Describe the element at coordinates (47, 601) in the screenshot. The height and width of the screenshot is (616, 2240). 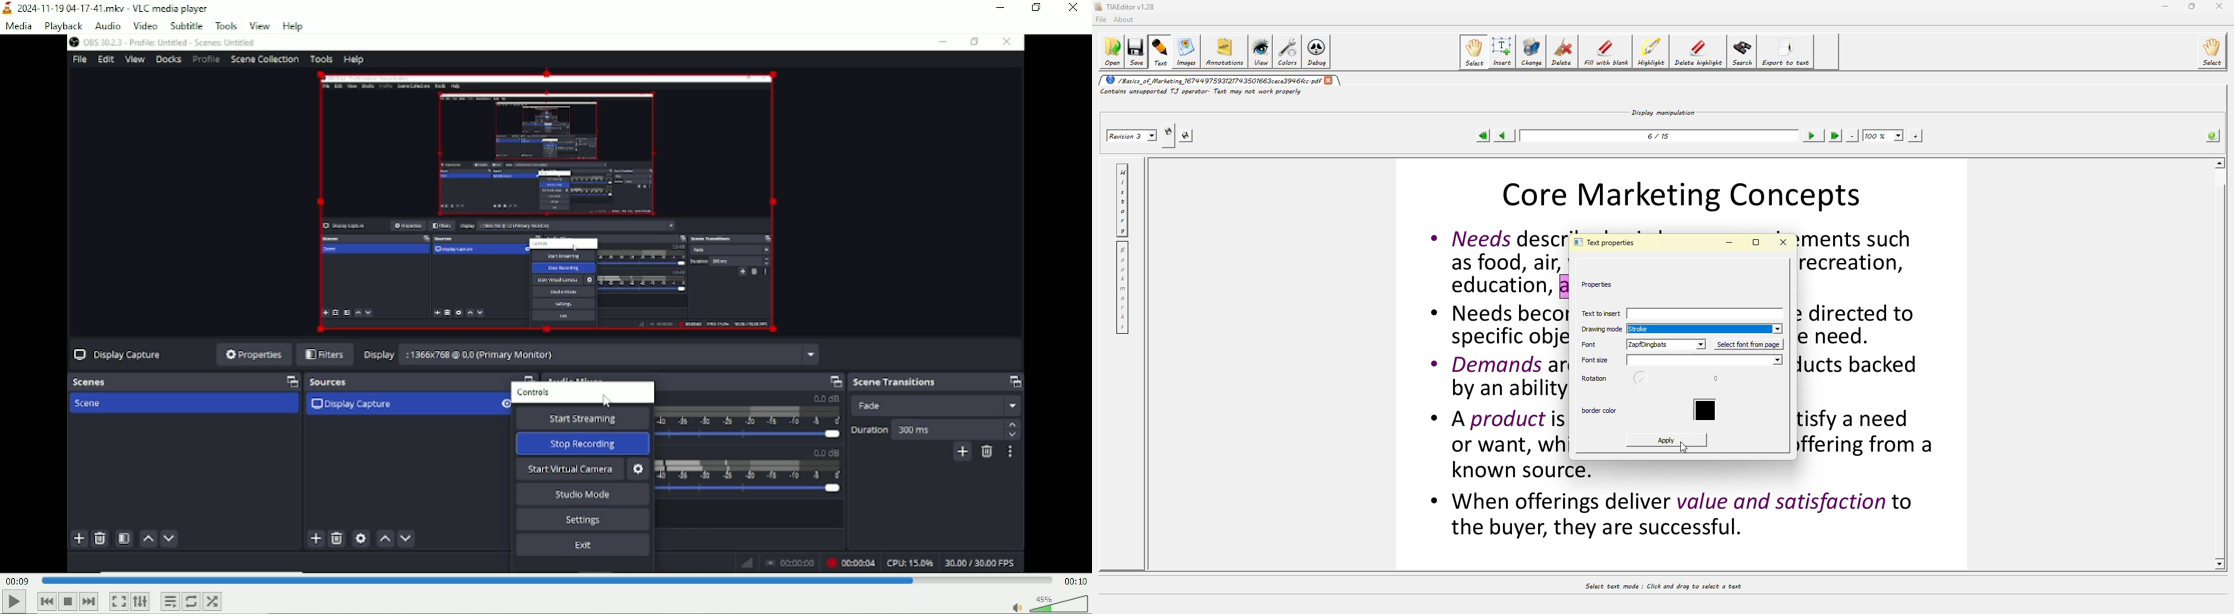
I see `Previous` at that location.